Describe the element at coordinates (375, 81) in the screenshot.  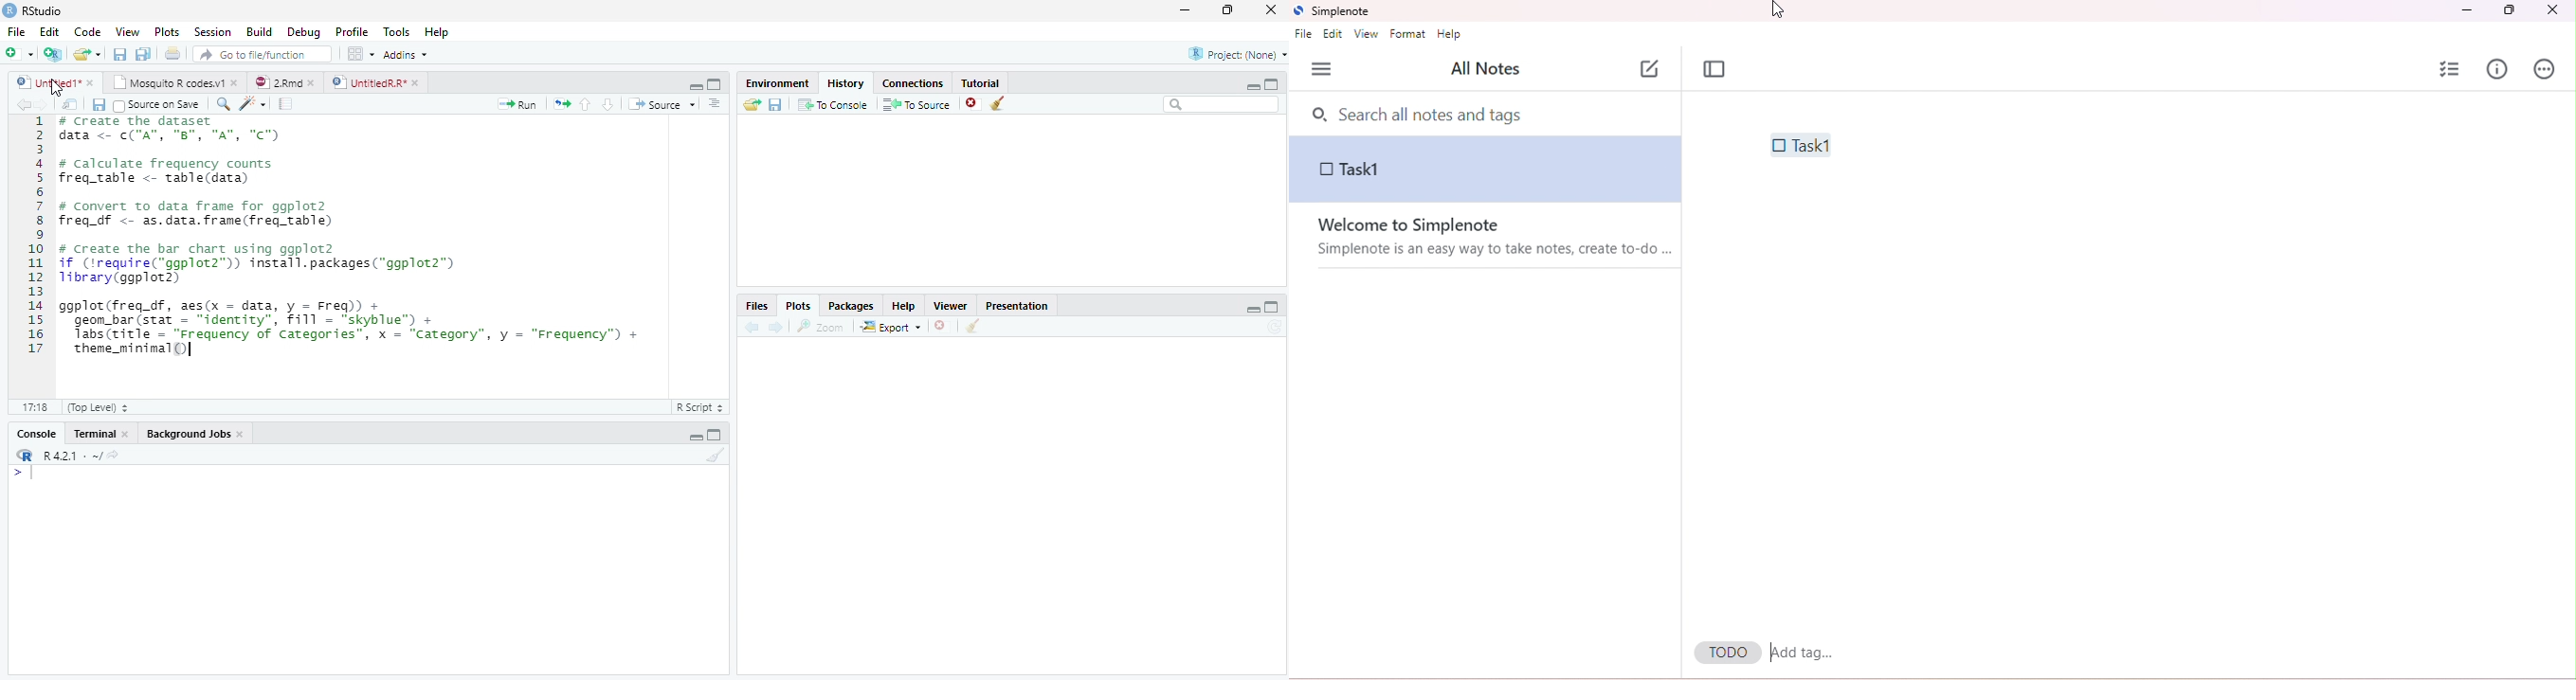
I see `UntitledR.R` at that location.